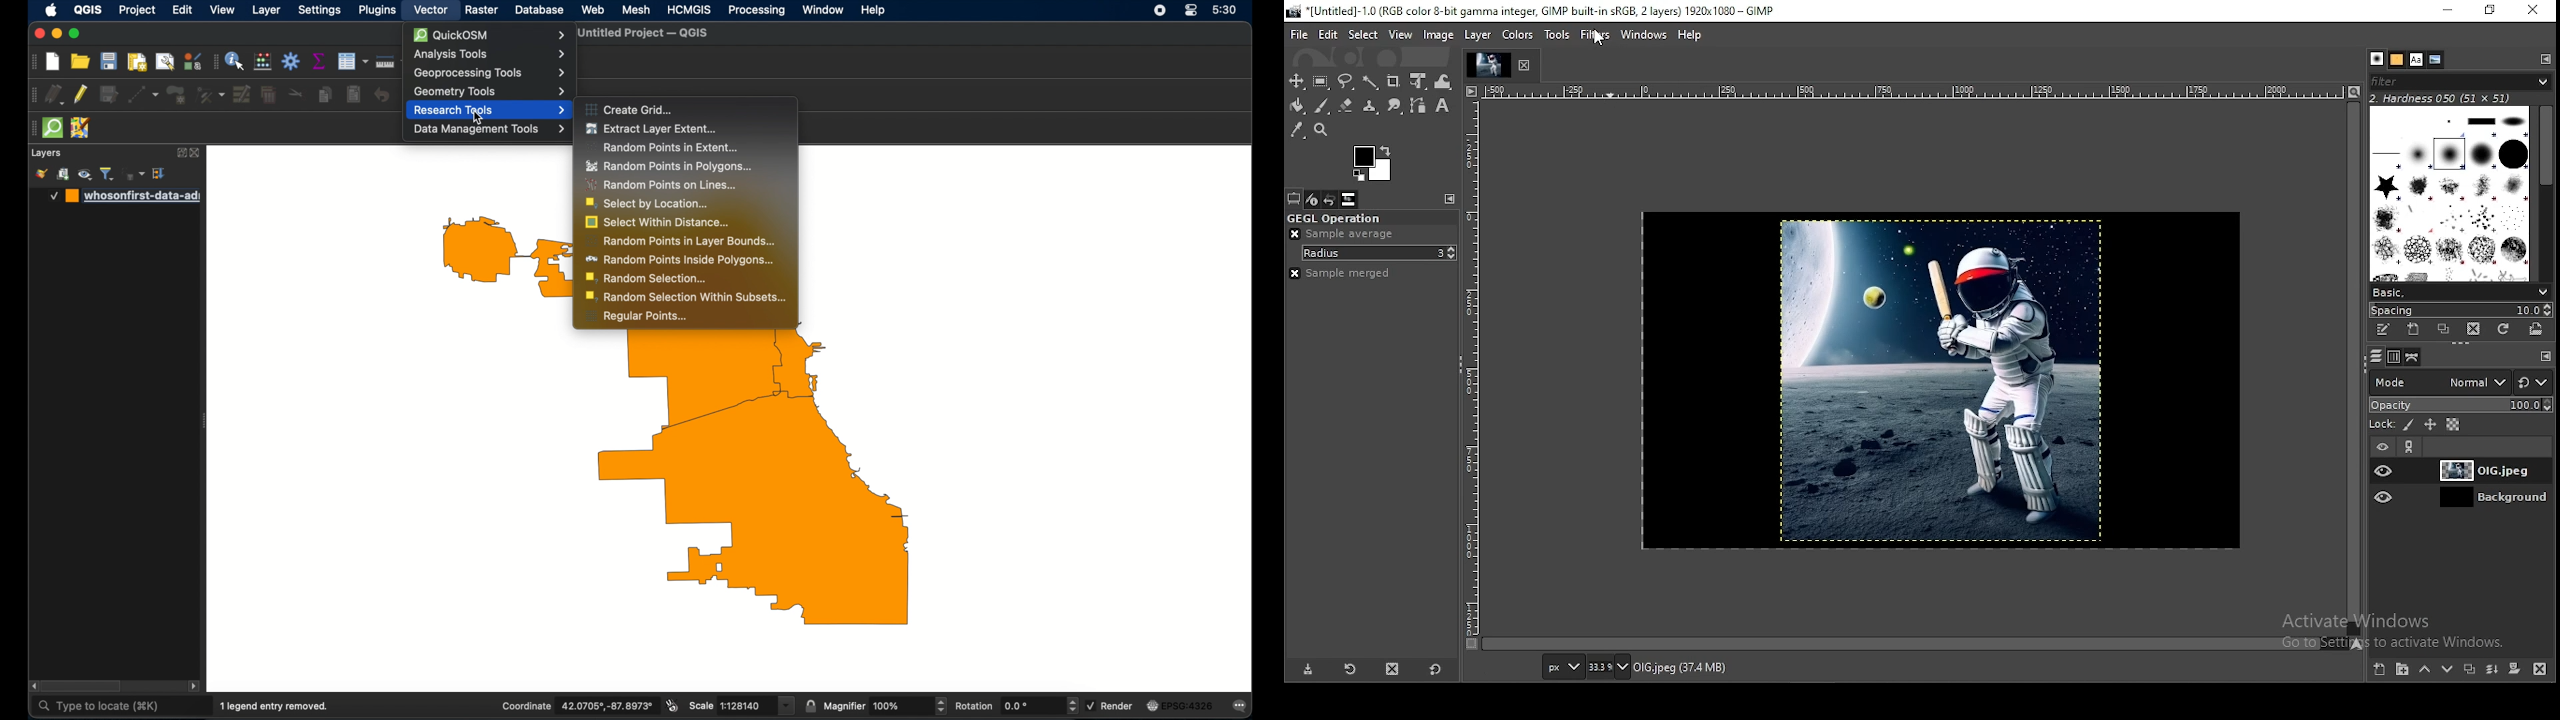 This screenshot has width=2576, height=728. What do you see at coordinates (653, 129) in the screenshot?
I see `extract layer extent` at bounding box center [653, 129].